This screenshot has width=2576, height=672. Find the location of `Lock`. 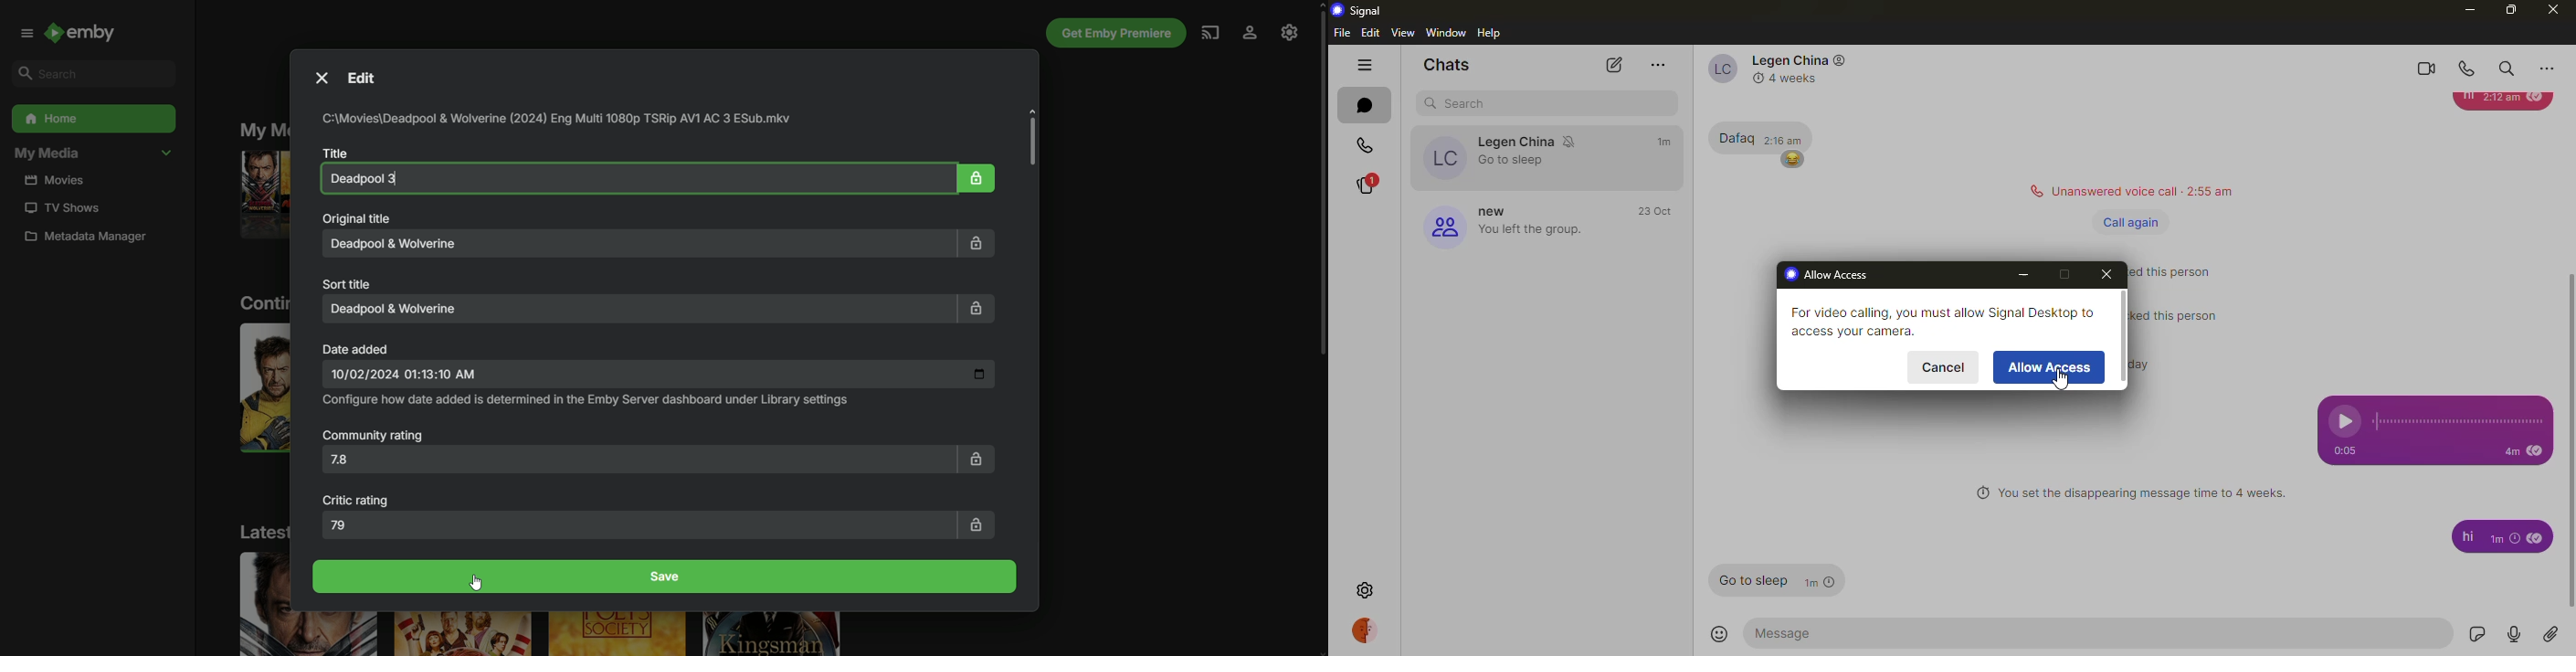

Lock is located at coordinates (977, 457).